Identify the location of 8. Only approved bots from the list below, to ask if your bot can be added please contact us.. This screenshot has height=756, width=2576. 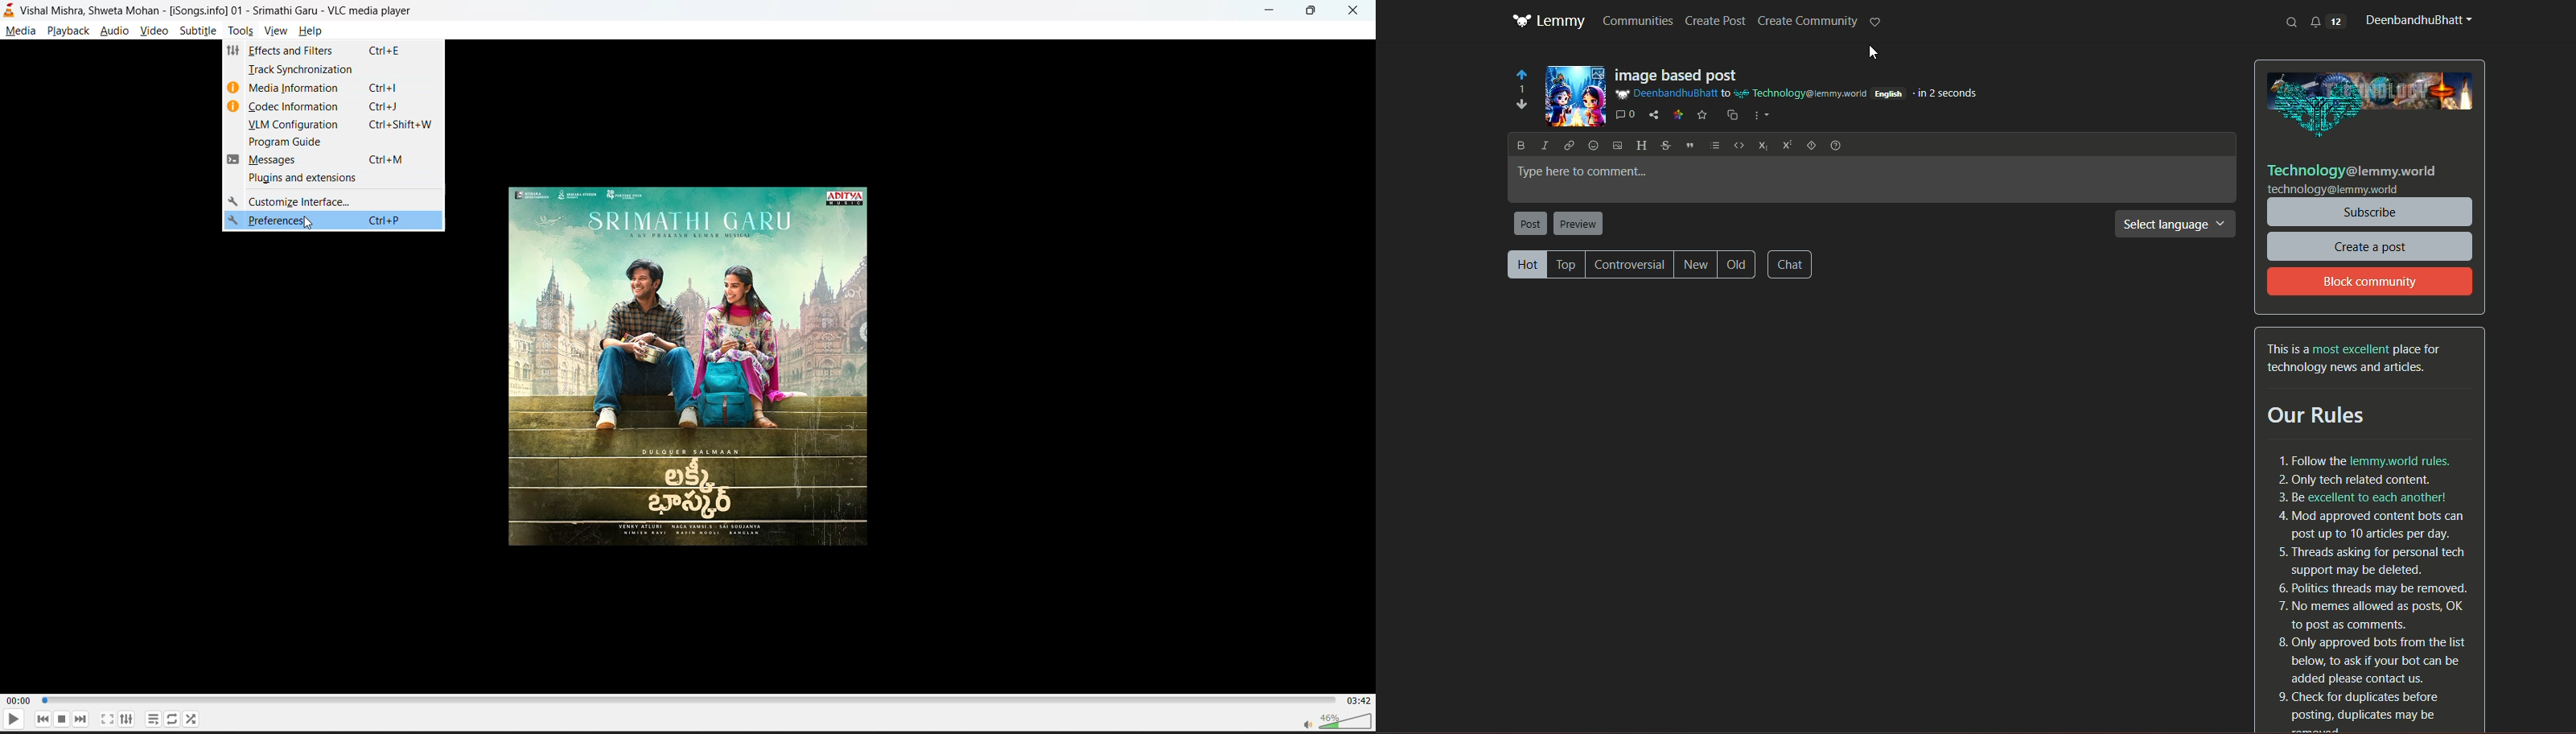
(2372, 658).